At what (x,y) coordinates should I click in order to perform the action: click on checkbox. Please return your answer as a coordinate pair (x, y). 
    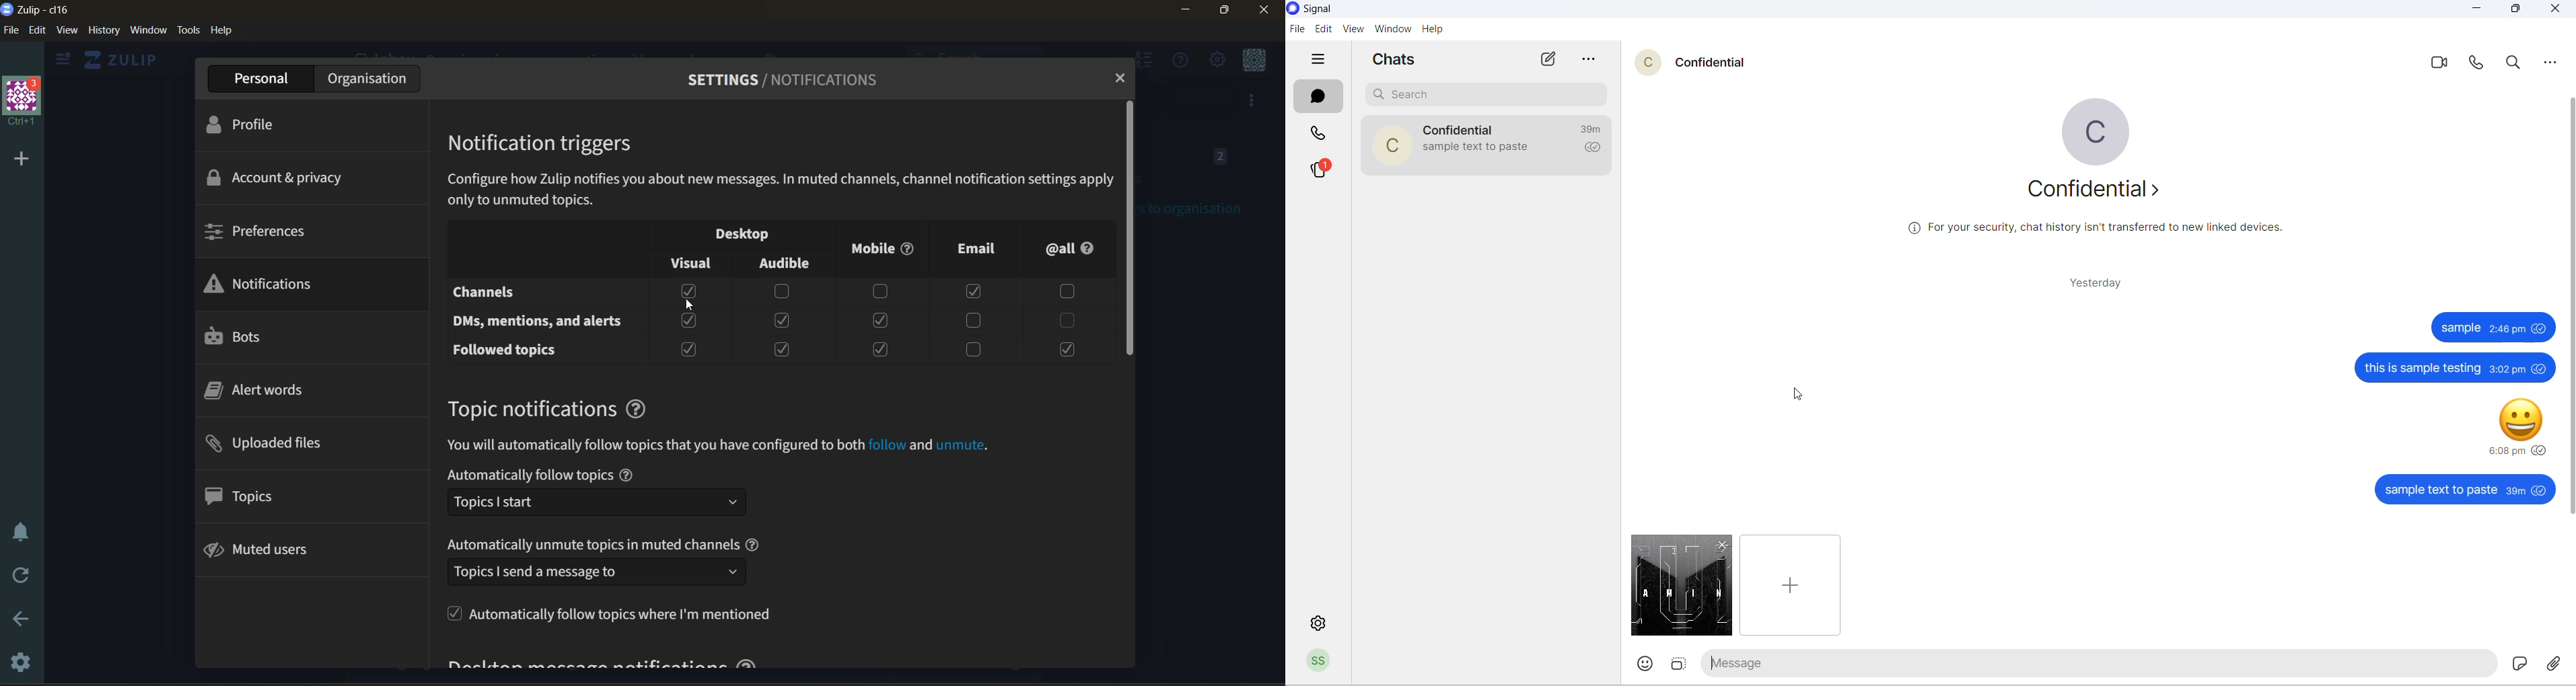
    Looking at the image, I should click on (974, 321).